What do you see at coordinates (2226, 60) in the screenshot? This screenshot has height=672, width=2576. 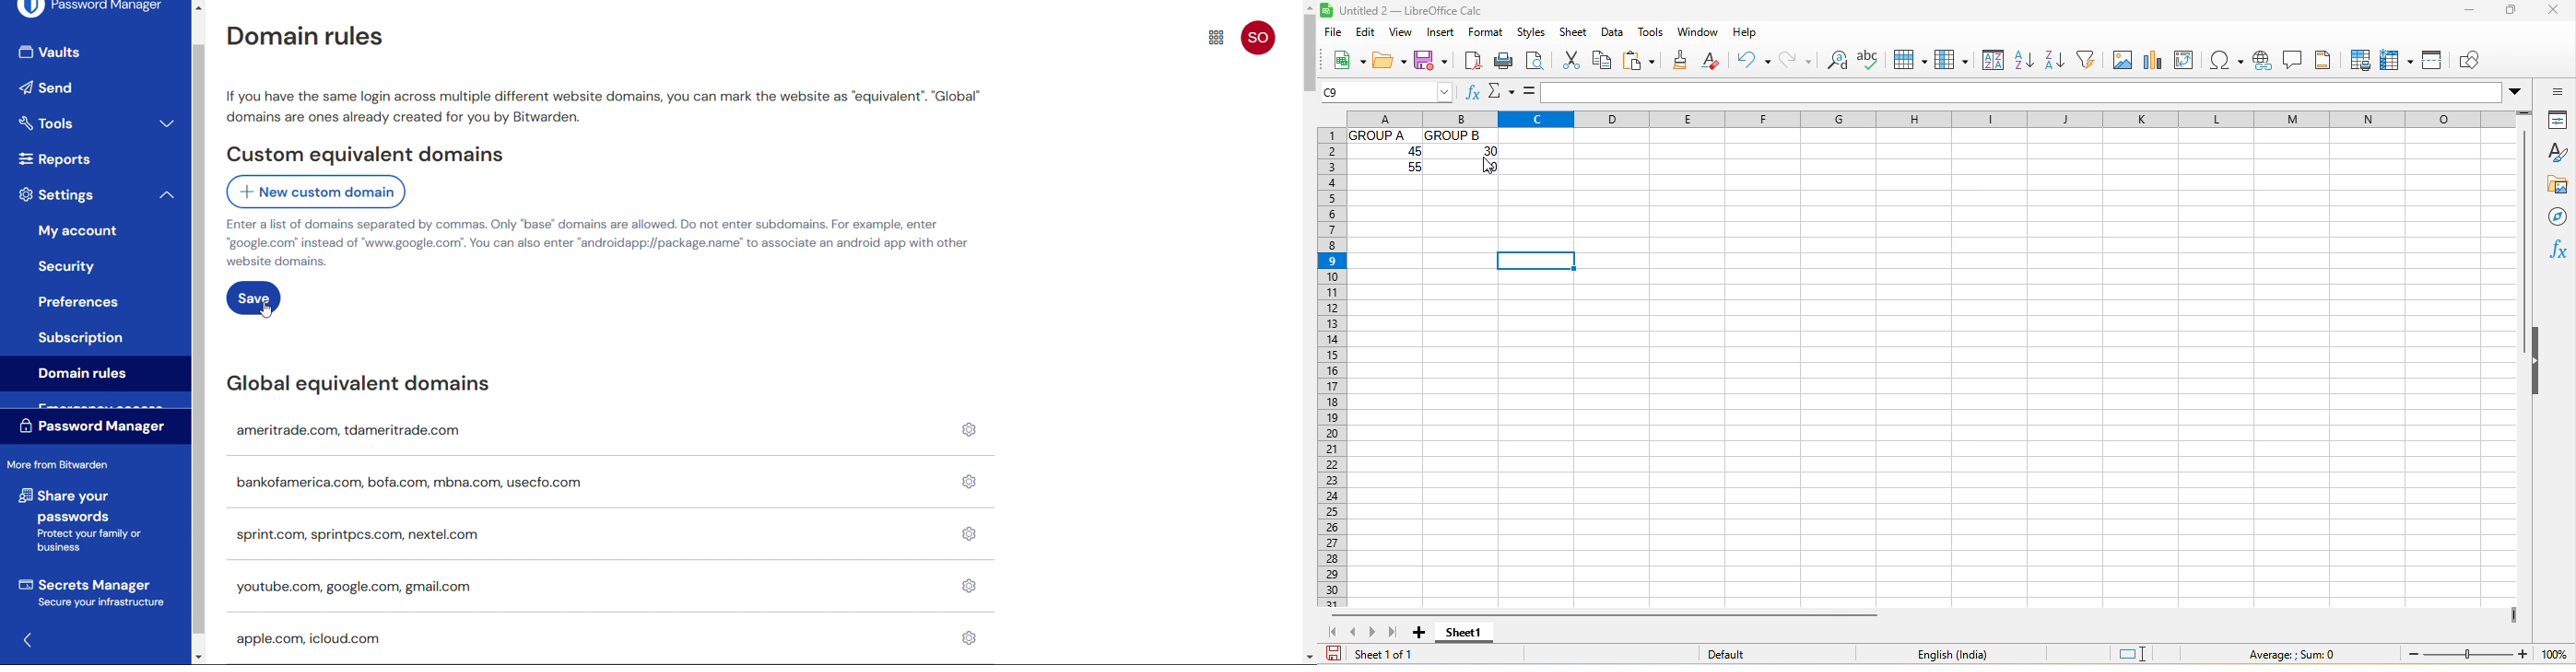 I see `special character` at bounding box center [2226, 60].